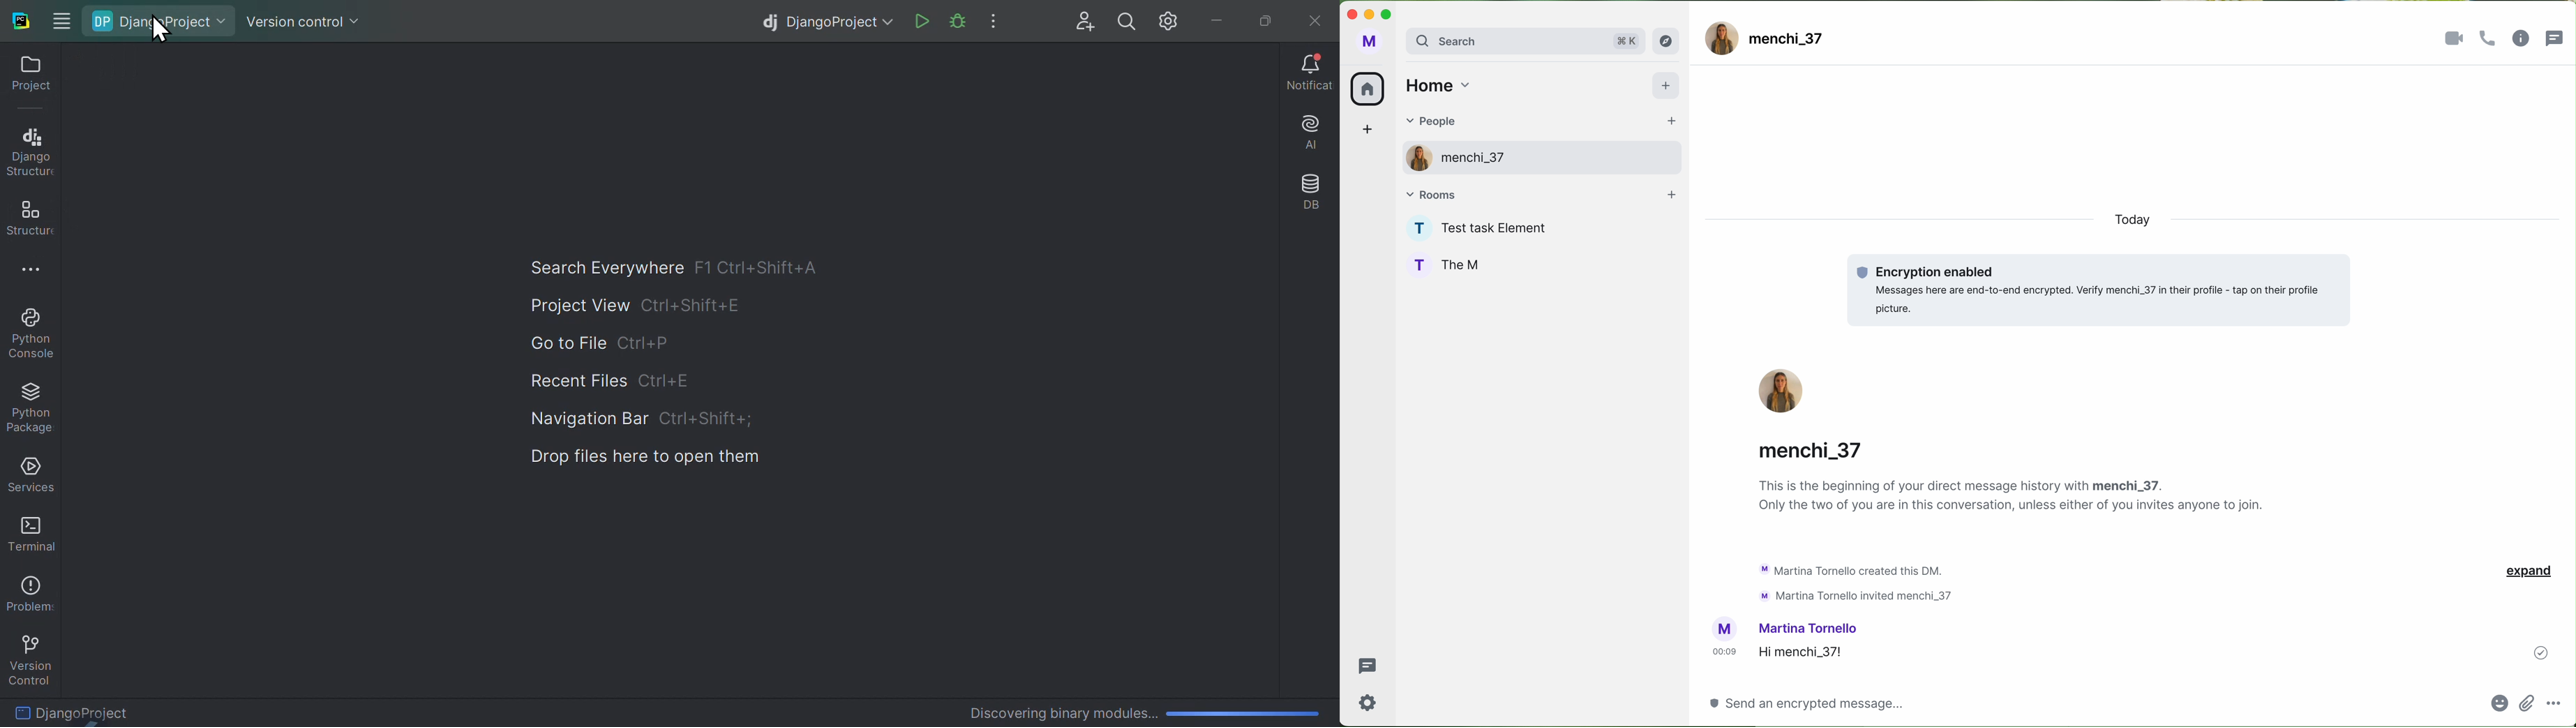 Image resolution: width=2576 pixels, height=728 pixels. I want to click on more options, so click(2556, 701).